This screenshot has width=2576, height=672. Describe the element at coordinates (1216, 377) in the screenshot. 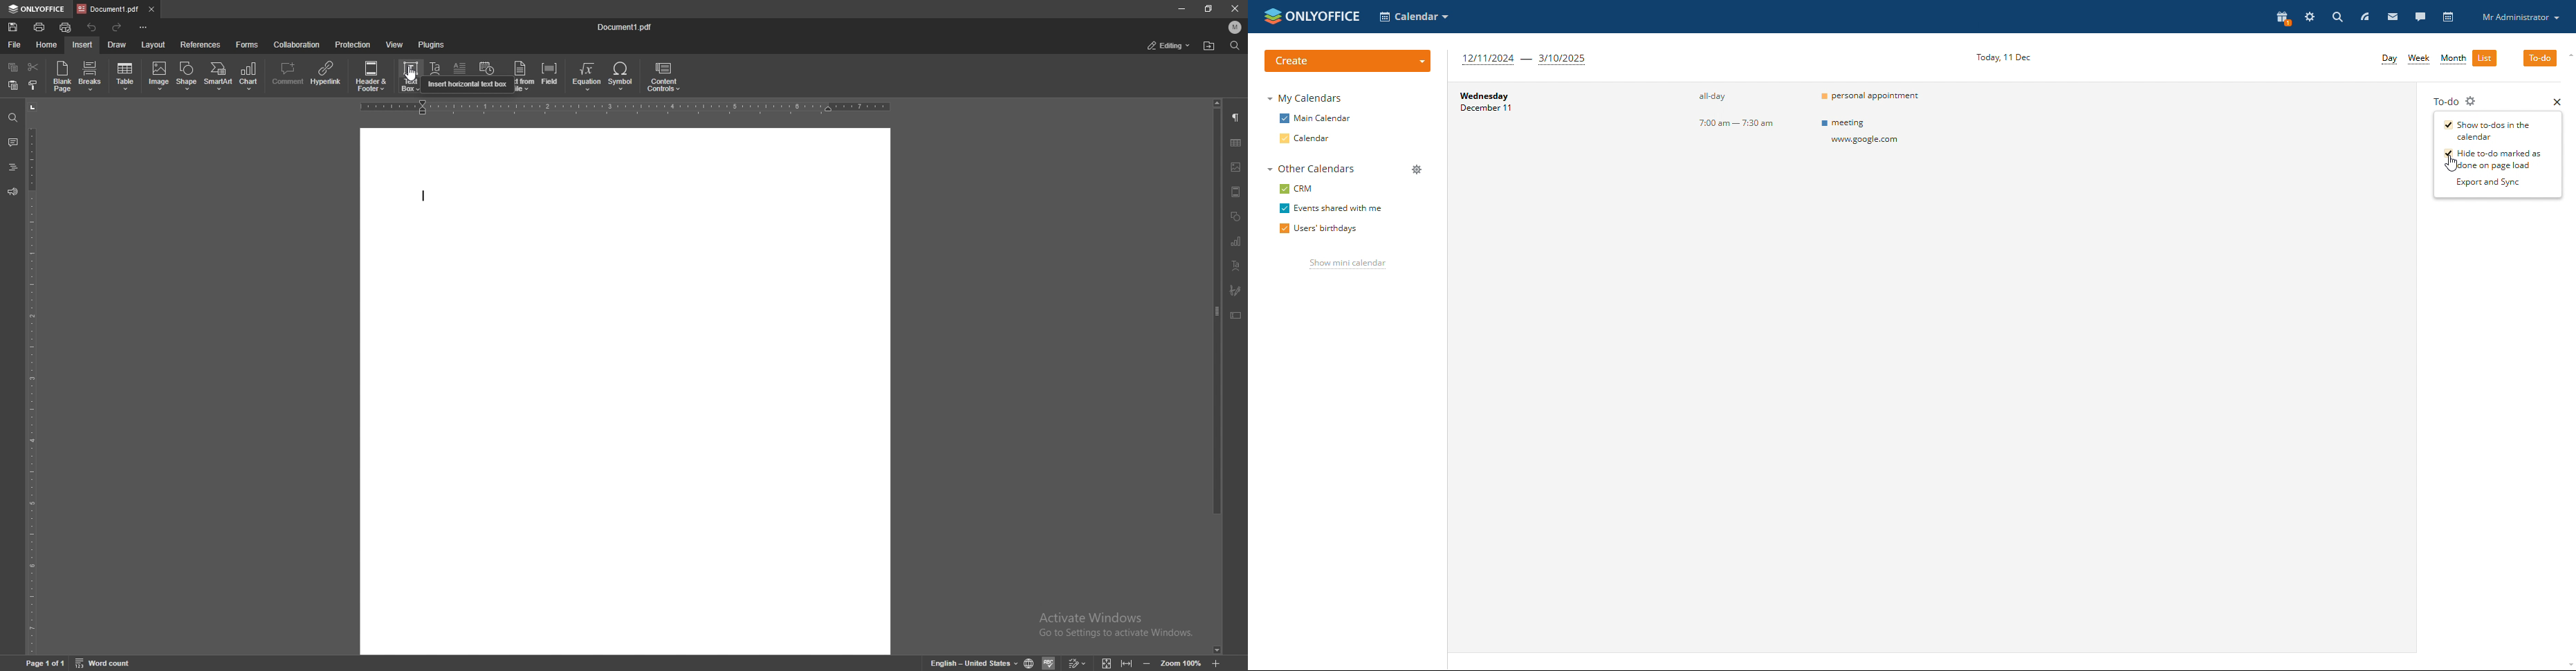

I see `scroll bar` at that location.